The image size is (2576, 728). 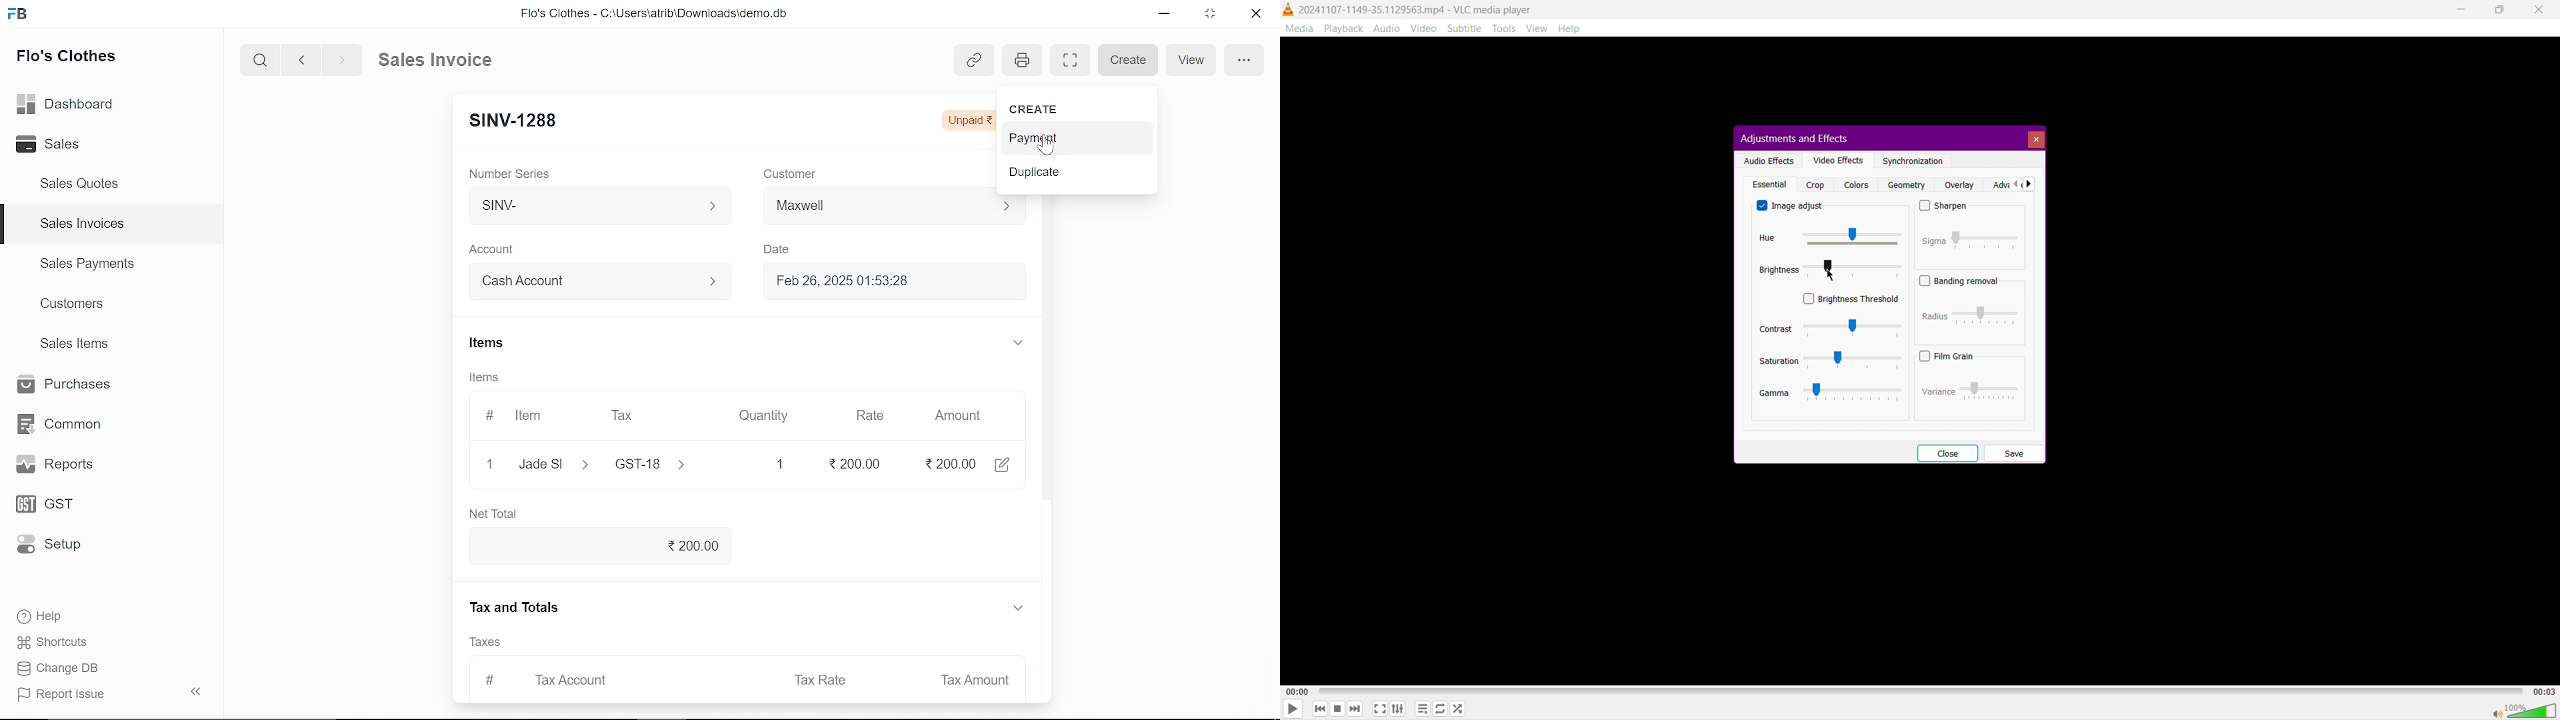 What do you see at coordinates (1166, 16) in the screenshot?
I see `minimize` at bounding box center [1166, 16].